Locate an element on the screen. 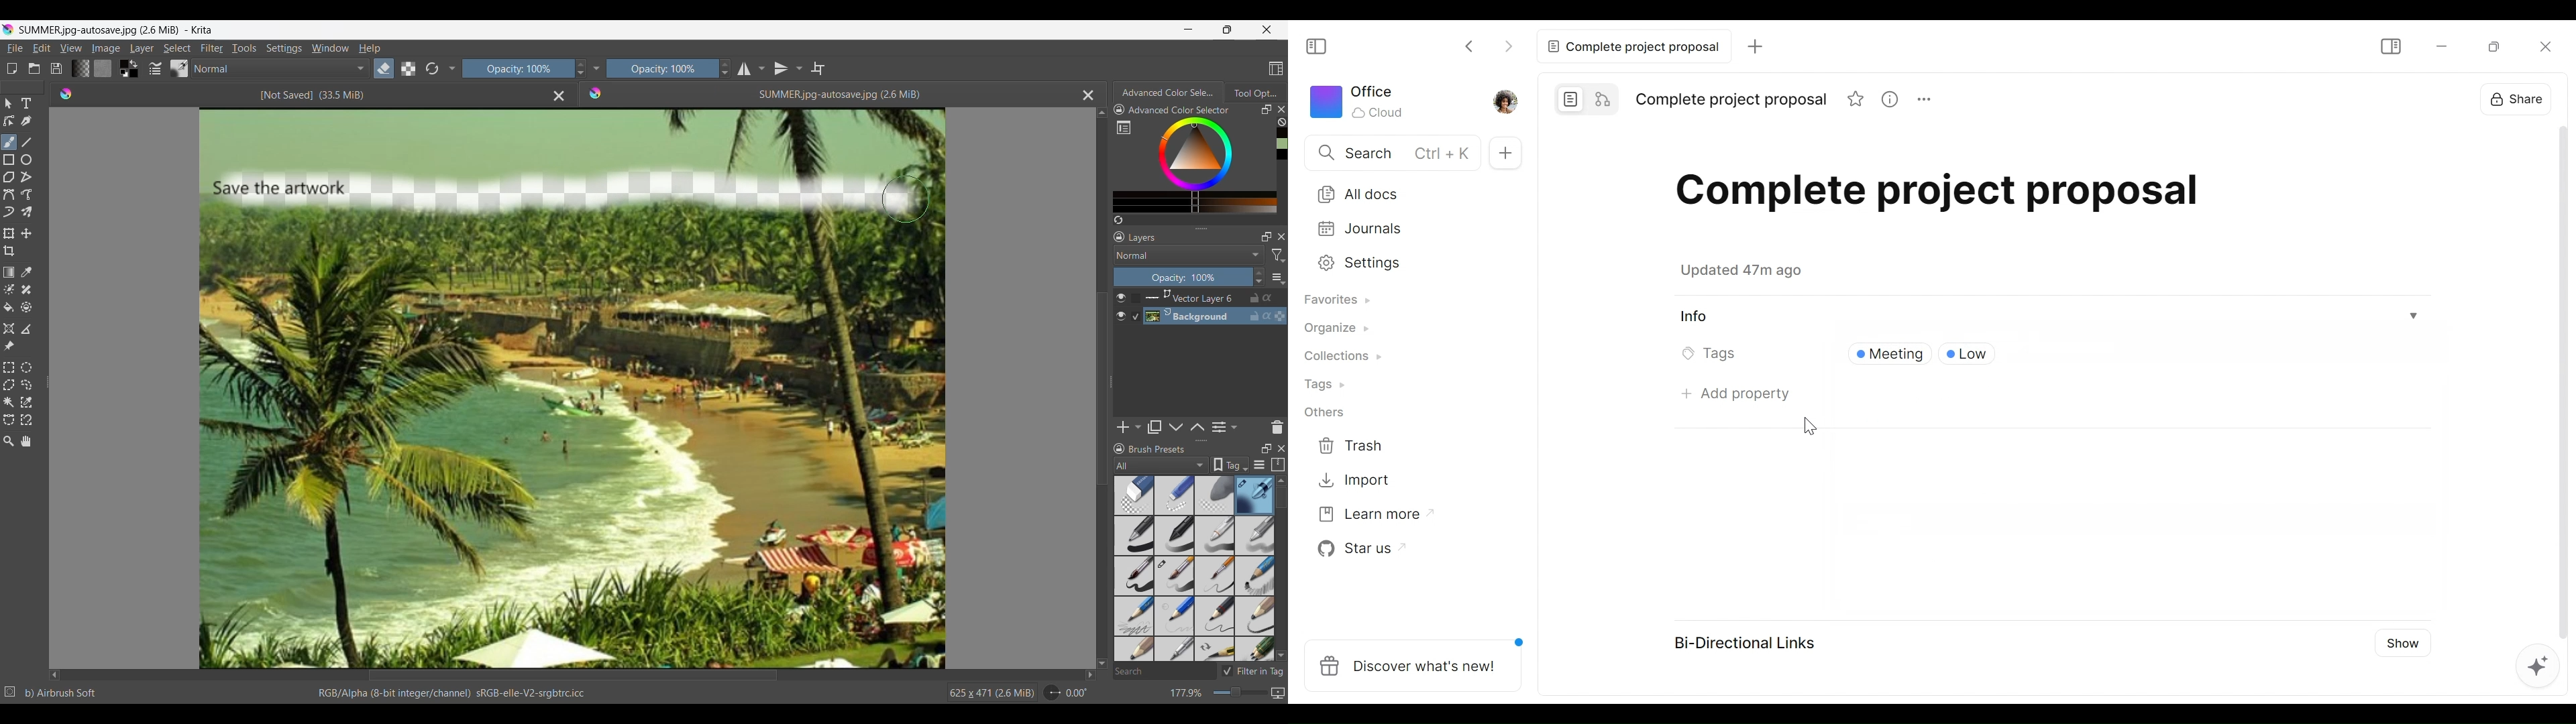  Assistant tool is located at coordinates (8, 328).